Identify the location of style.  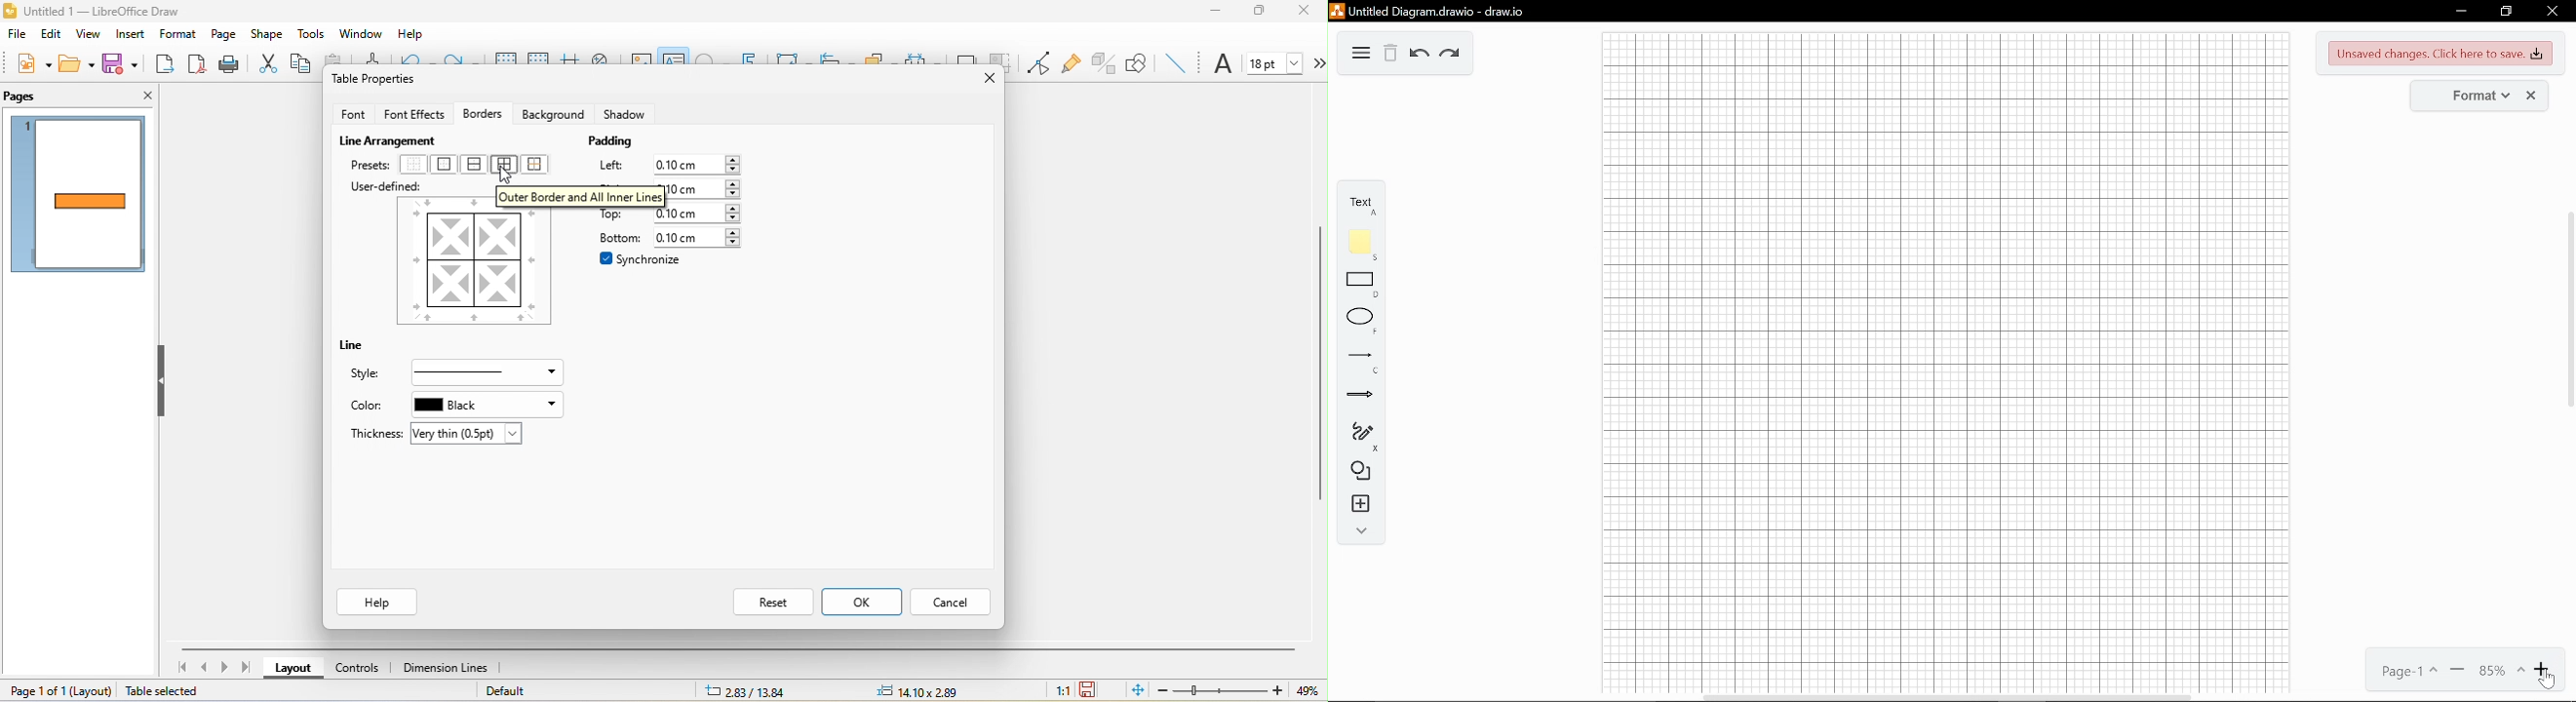
(373, 374).